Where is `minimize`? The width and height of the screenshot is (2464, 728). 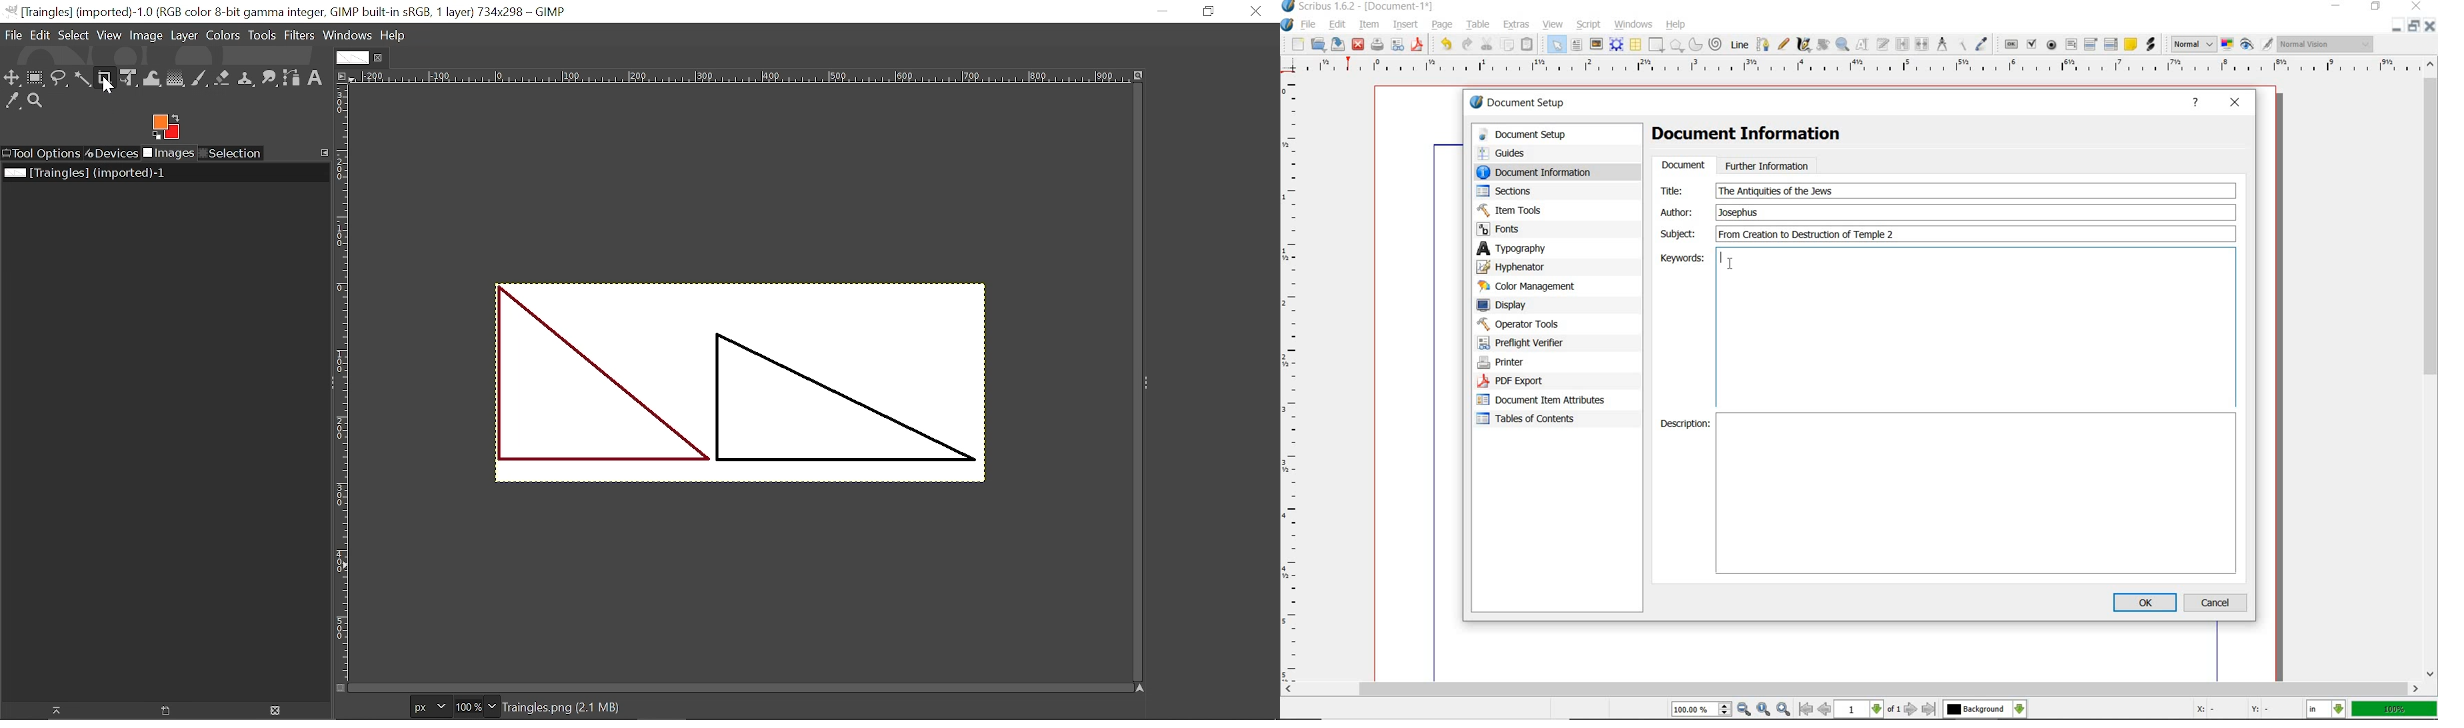 minimize is located at coordinates (2399, 26).